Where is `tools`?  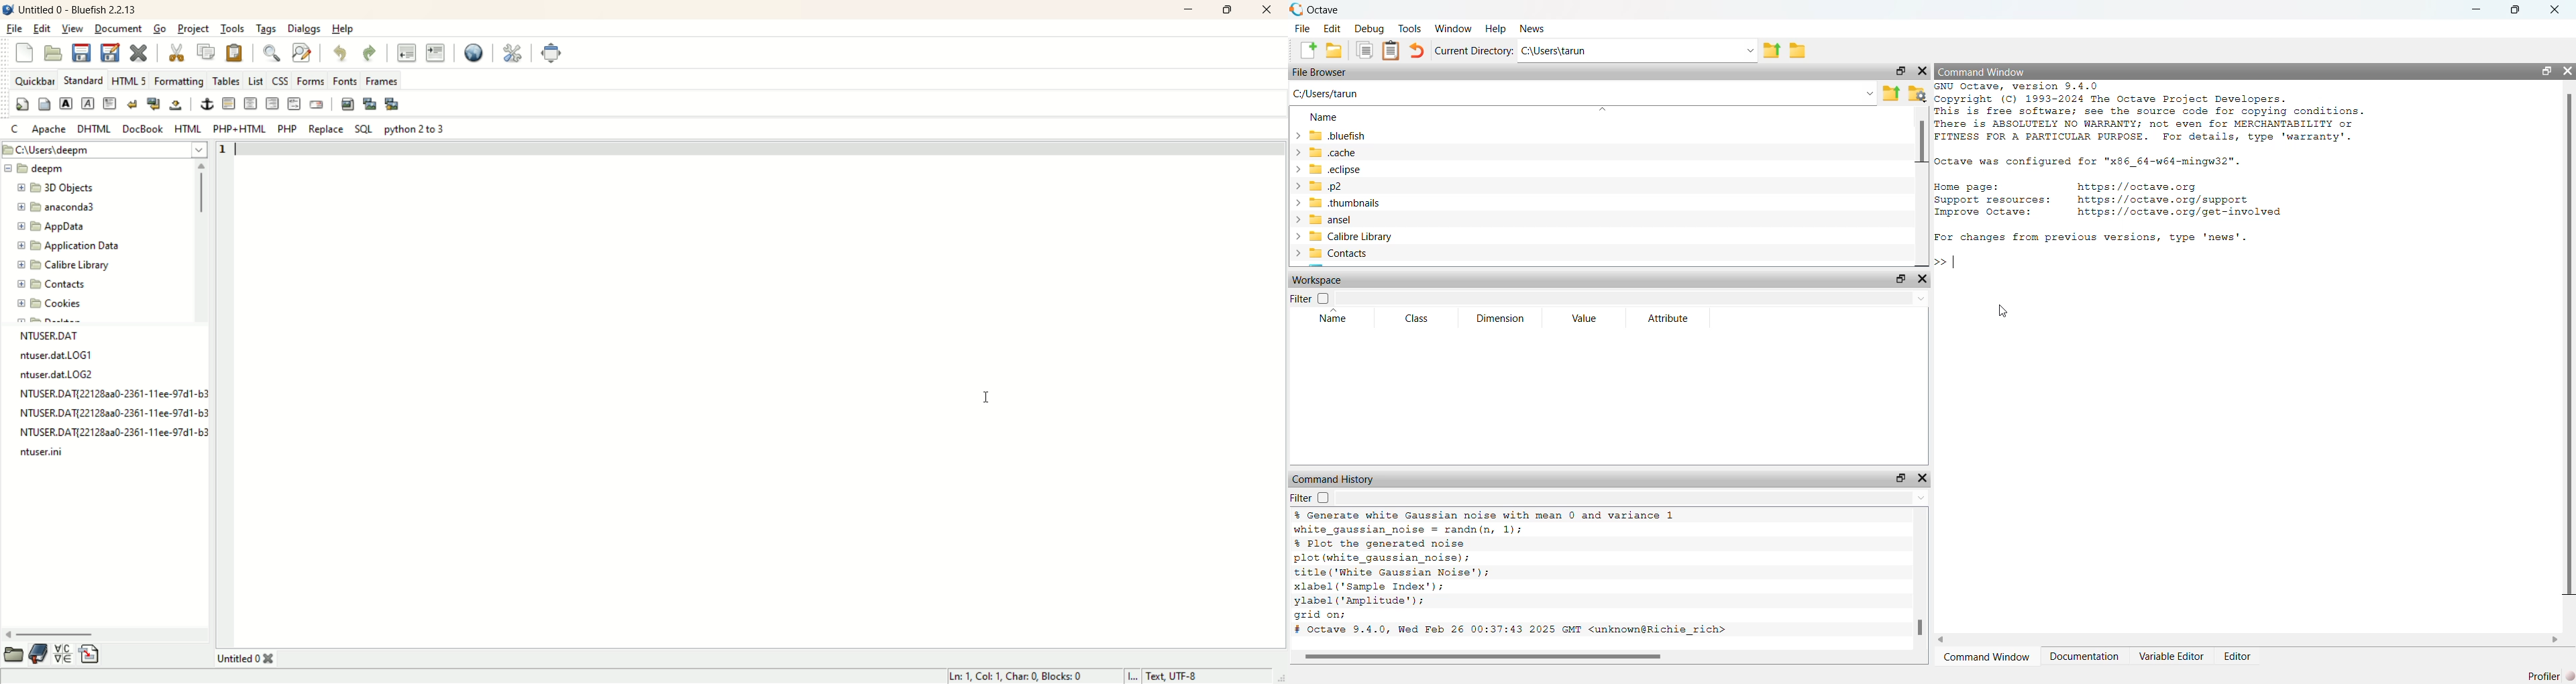
tools is located at coordinates (234, 29).